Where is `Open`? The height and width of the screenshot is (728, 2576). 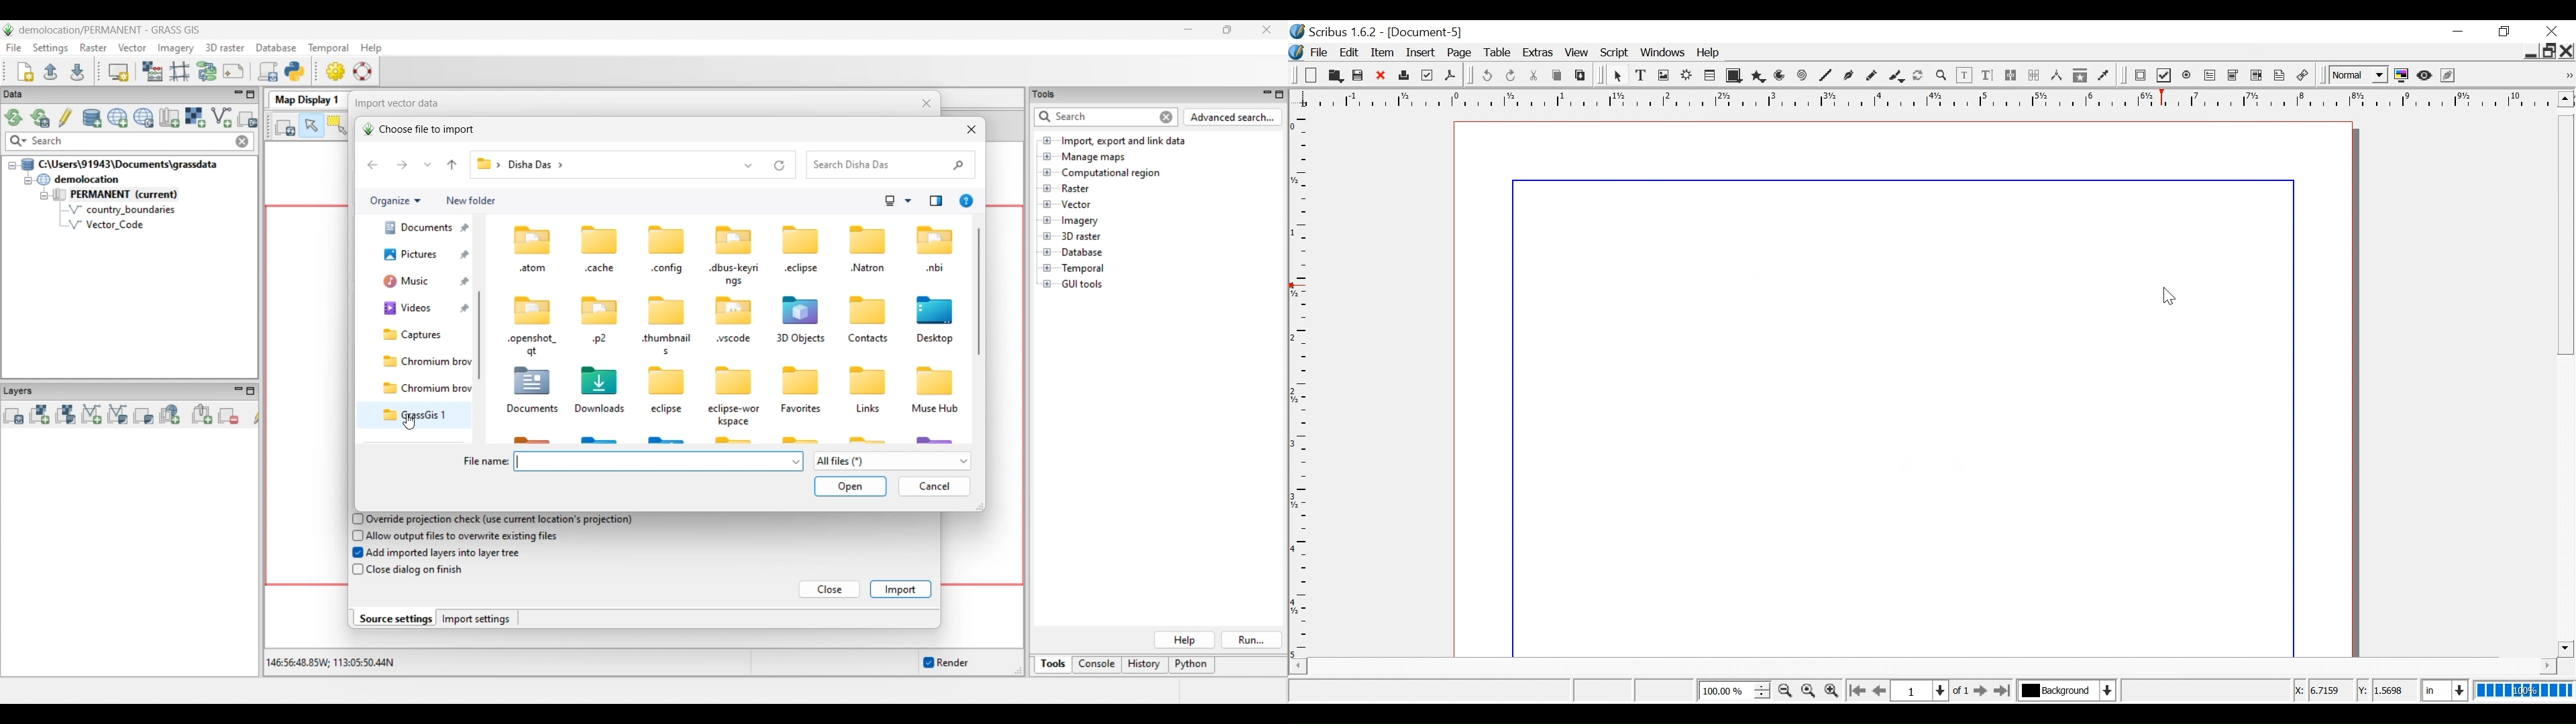 Open is located at coordinates (1334, 76).